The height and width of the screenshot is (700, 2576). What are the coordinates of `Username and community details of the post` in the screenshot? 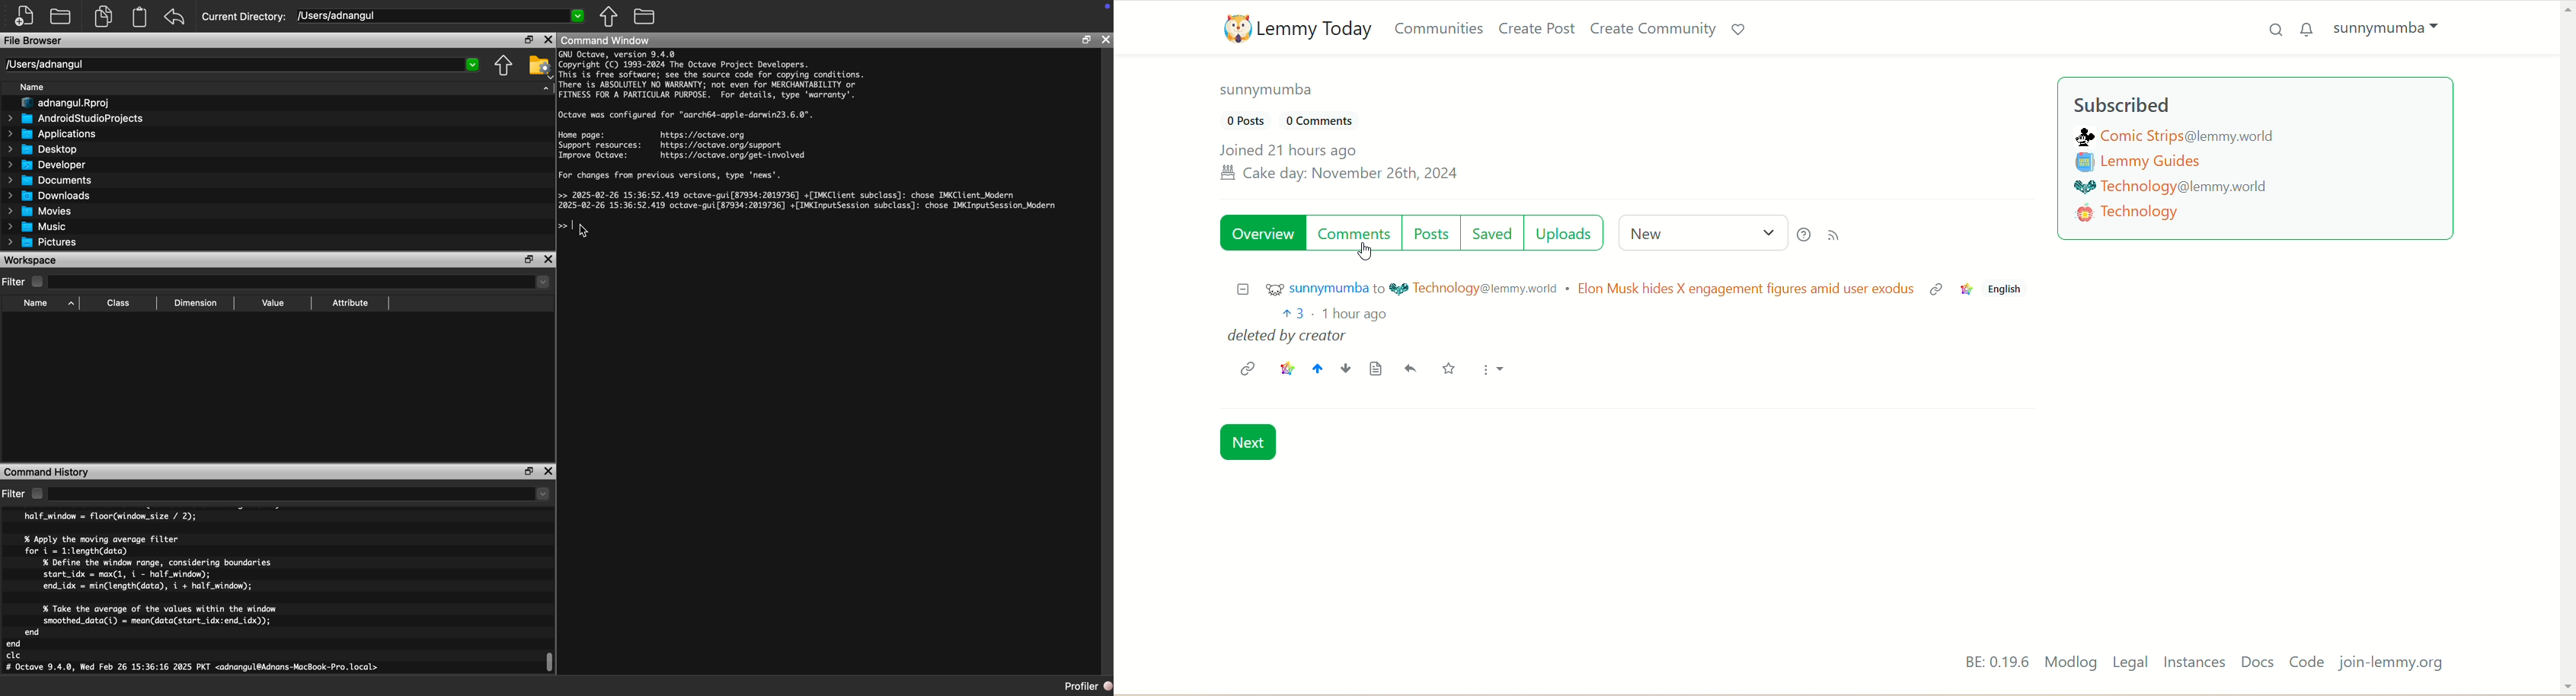 It's located at (1572, 289).